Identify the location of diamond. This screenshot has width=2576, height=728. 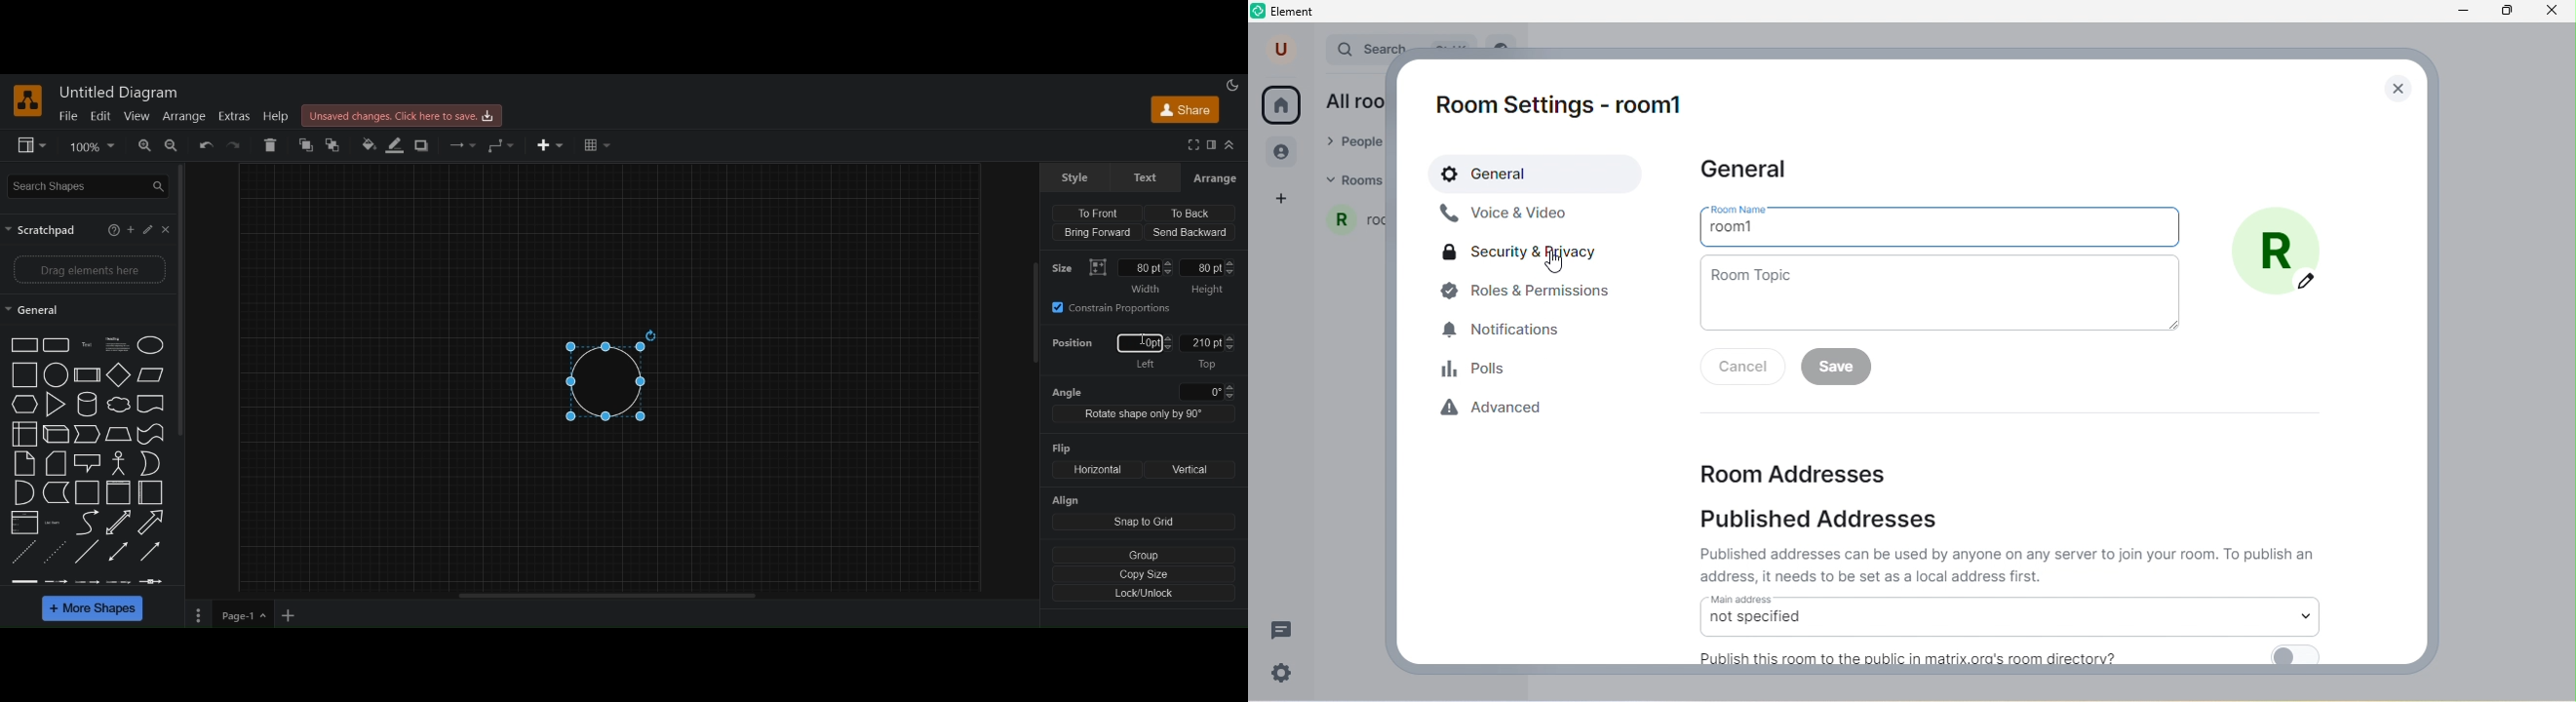
(120, 376).